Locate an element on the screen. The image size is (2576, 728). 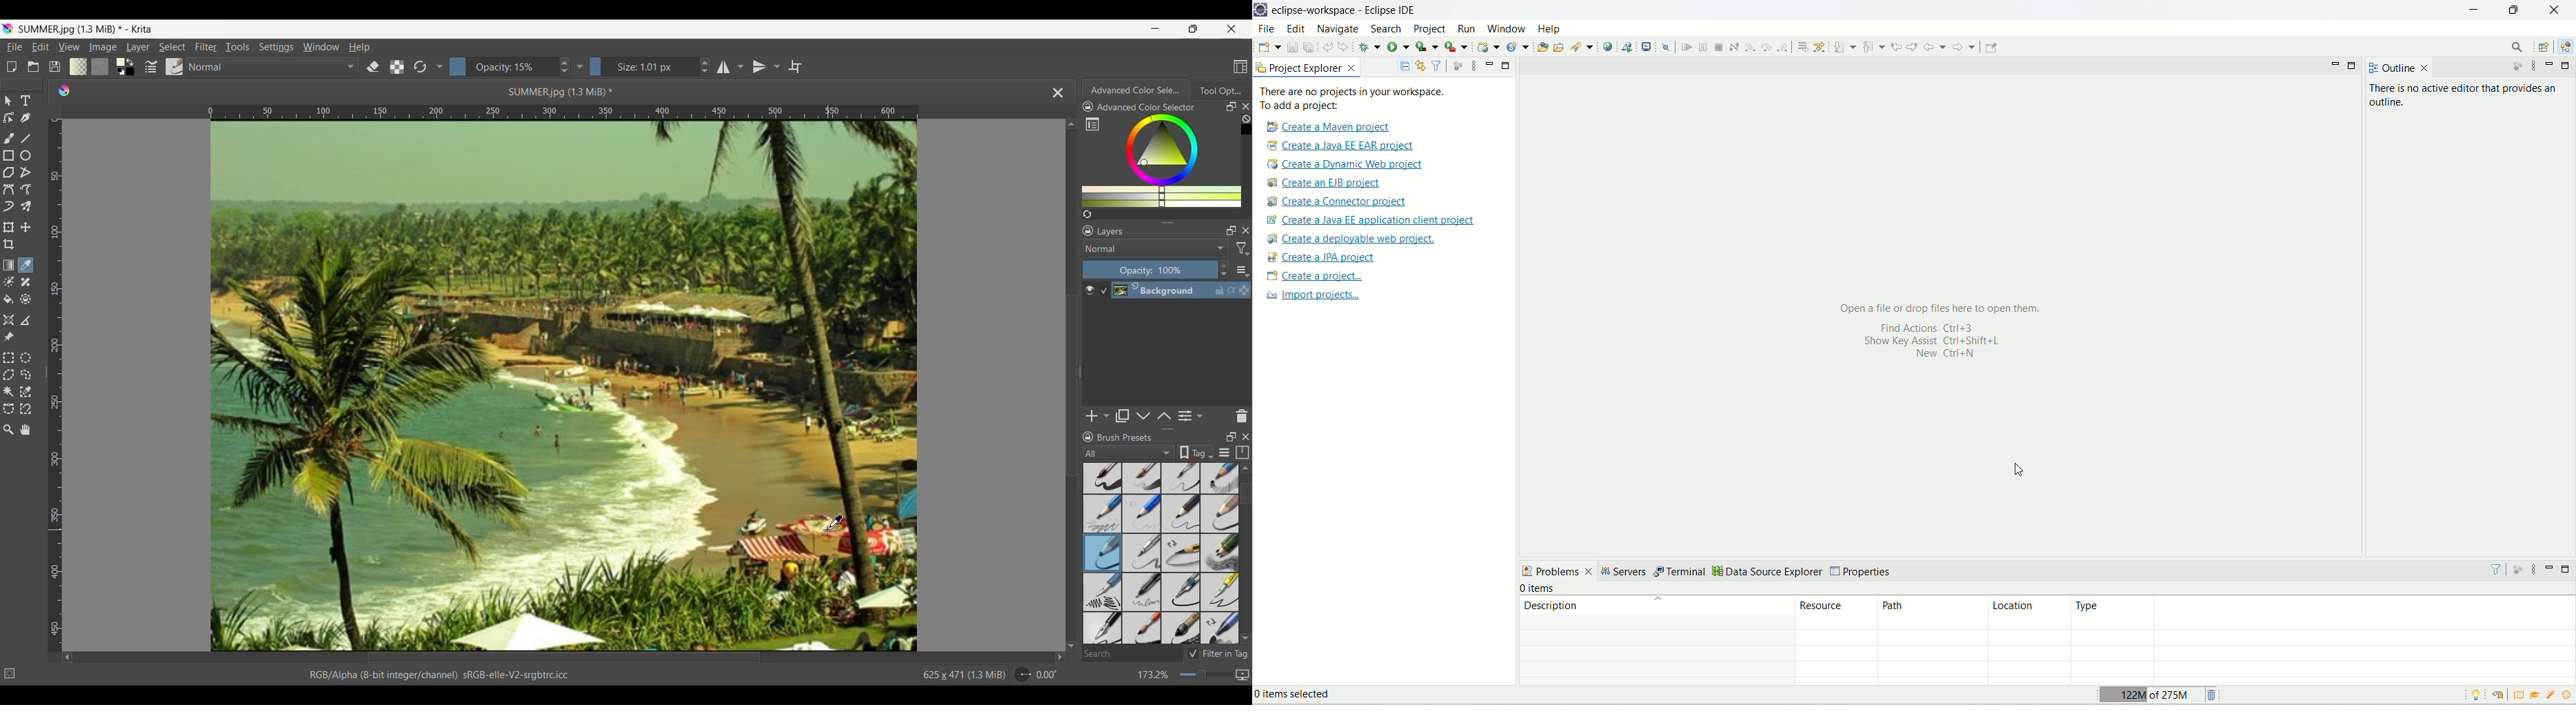
Advanced Color Selector is located at coordinates (1147, 107).